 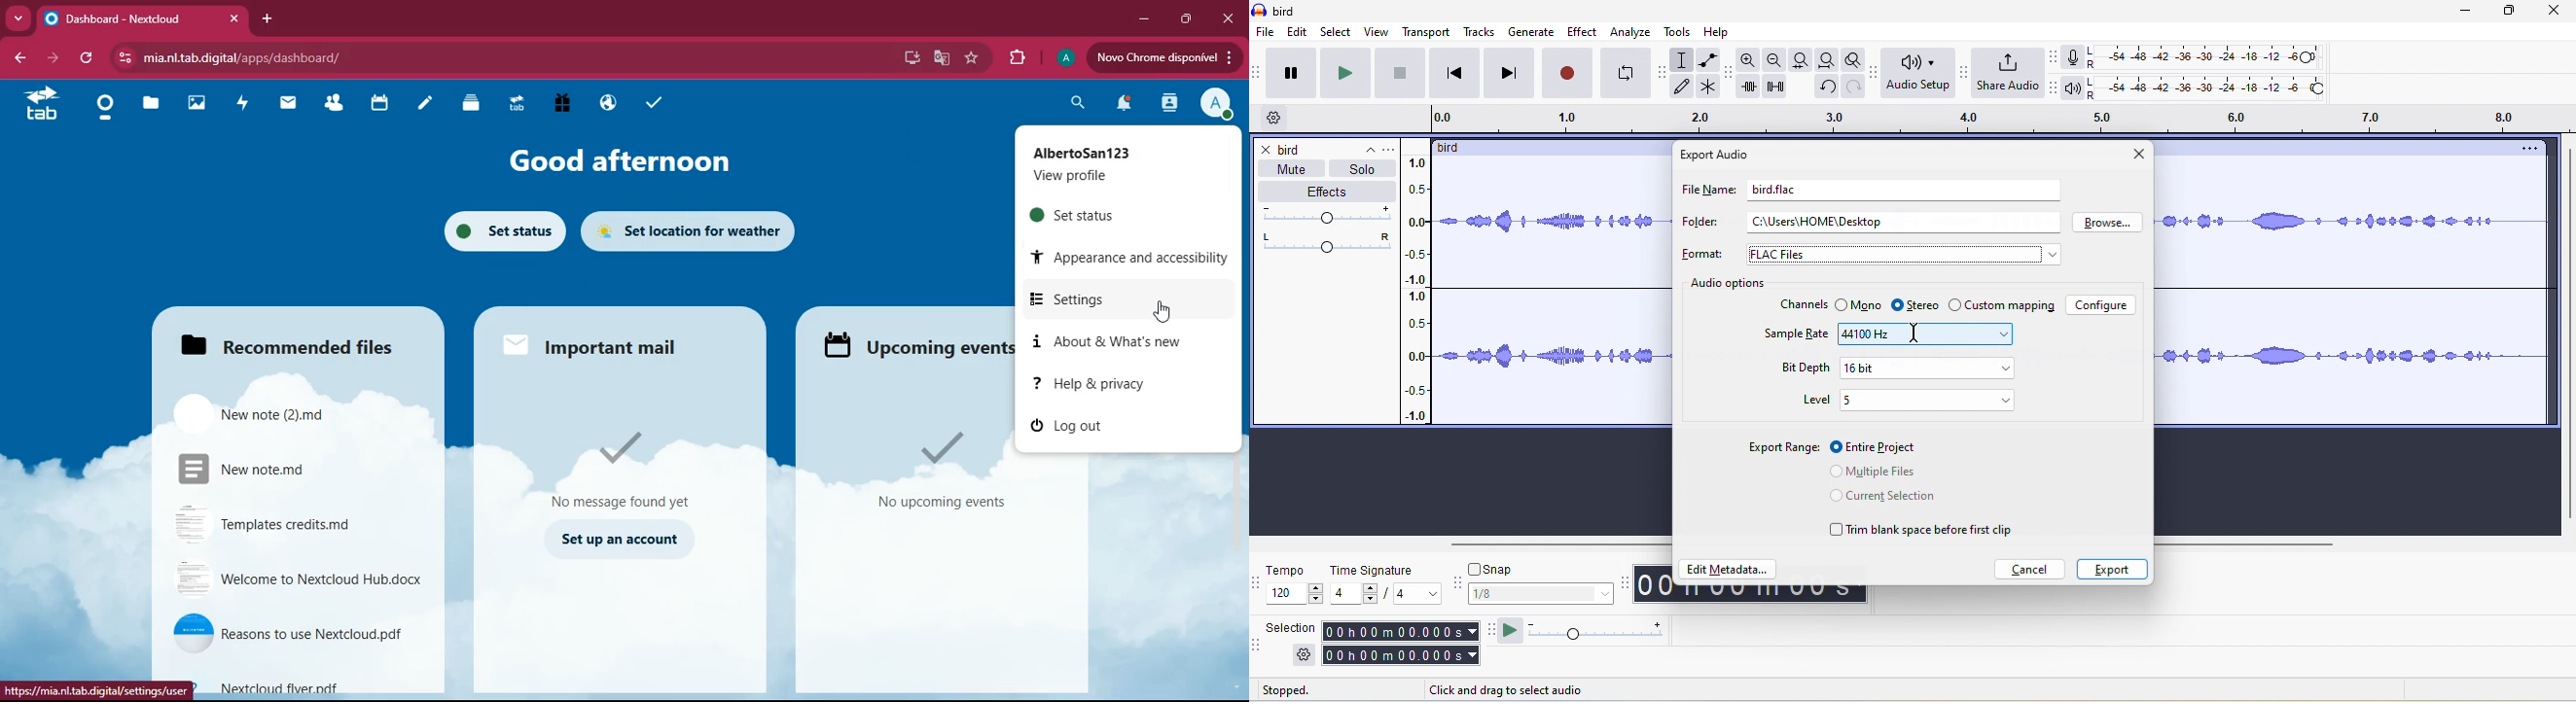 I want to click on appearance, so click(x=1132, y=257).